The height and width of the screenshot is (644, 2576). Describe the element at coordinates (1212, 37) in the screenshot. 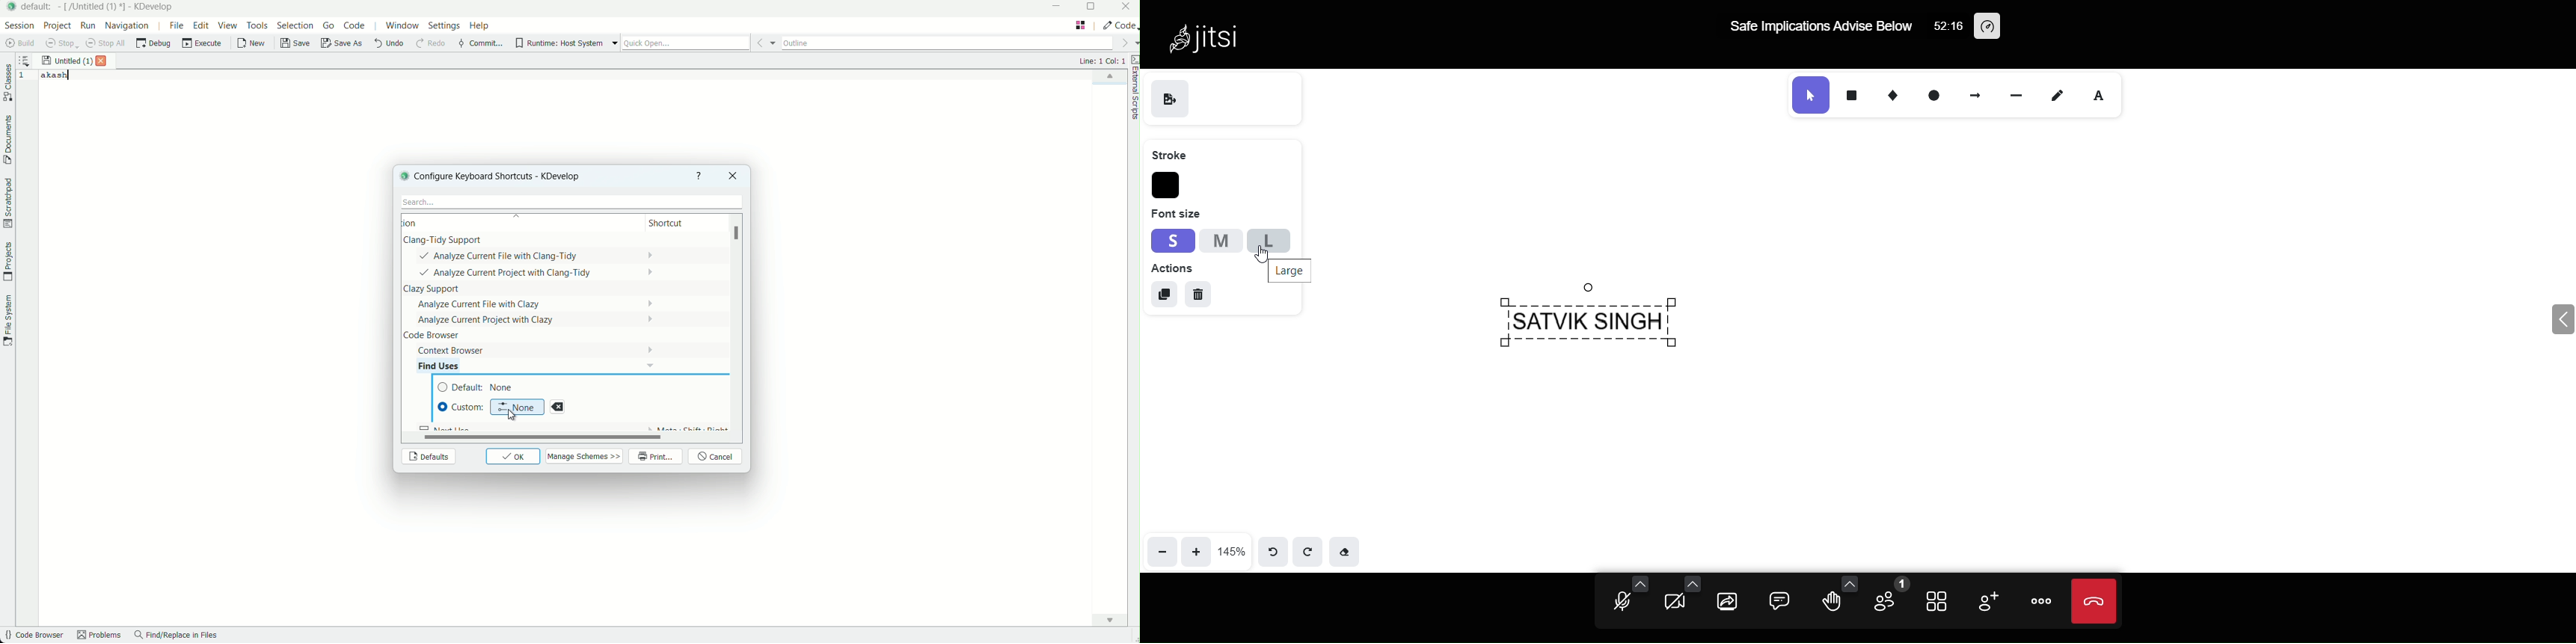

I see `Jitsi` at that location.